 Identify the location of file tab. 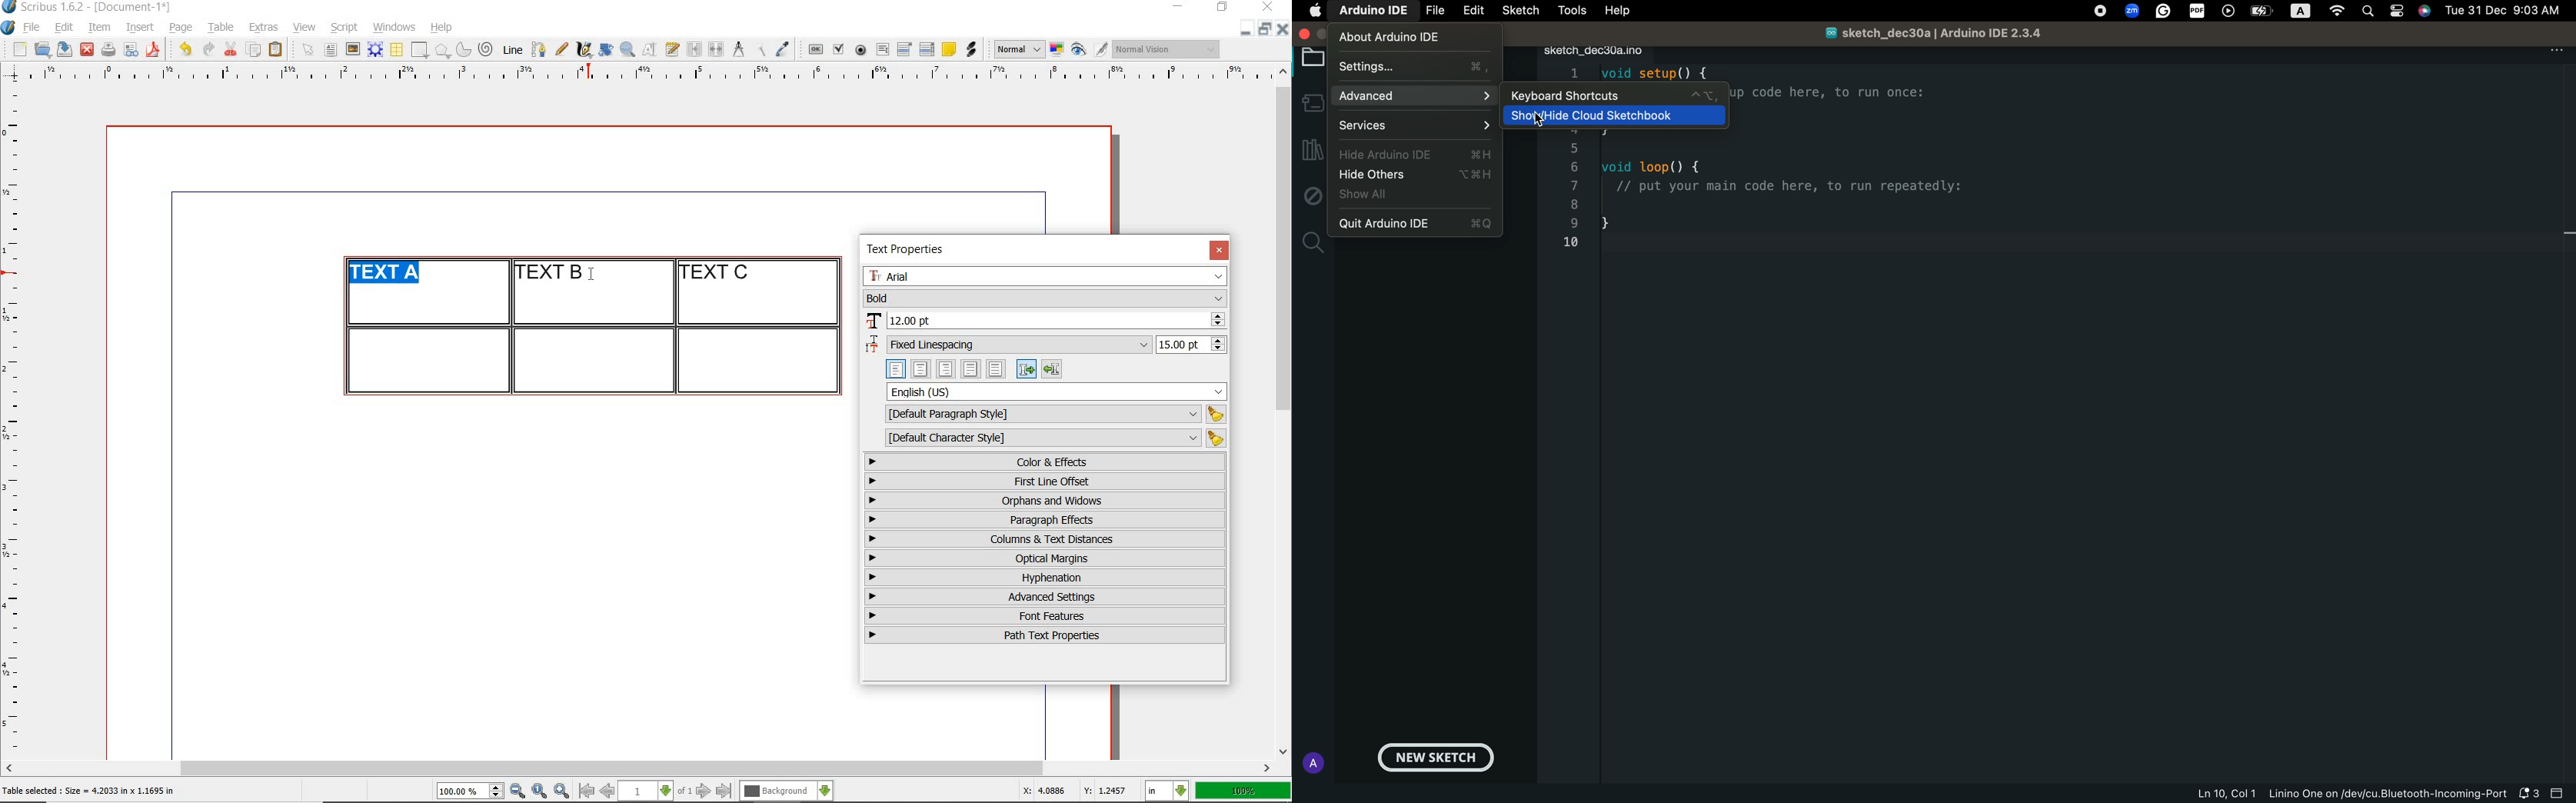
(1612, 51).